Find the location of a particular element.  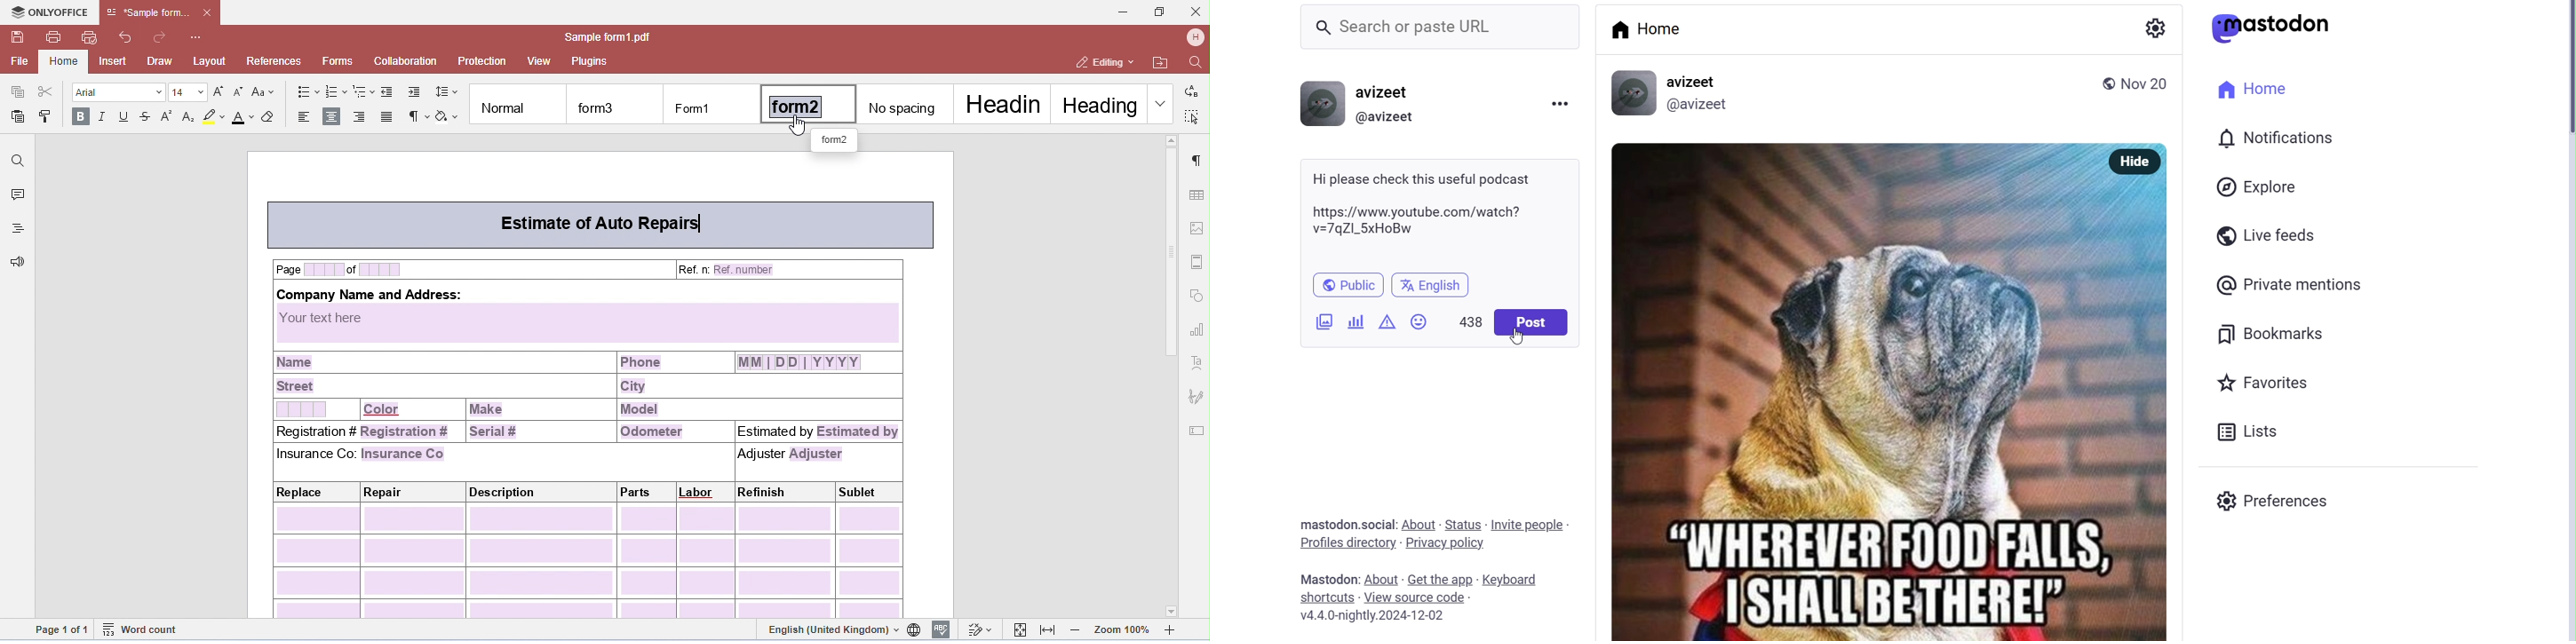

privacy policy is located at coordinates (1447, 543).